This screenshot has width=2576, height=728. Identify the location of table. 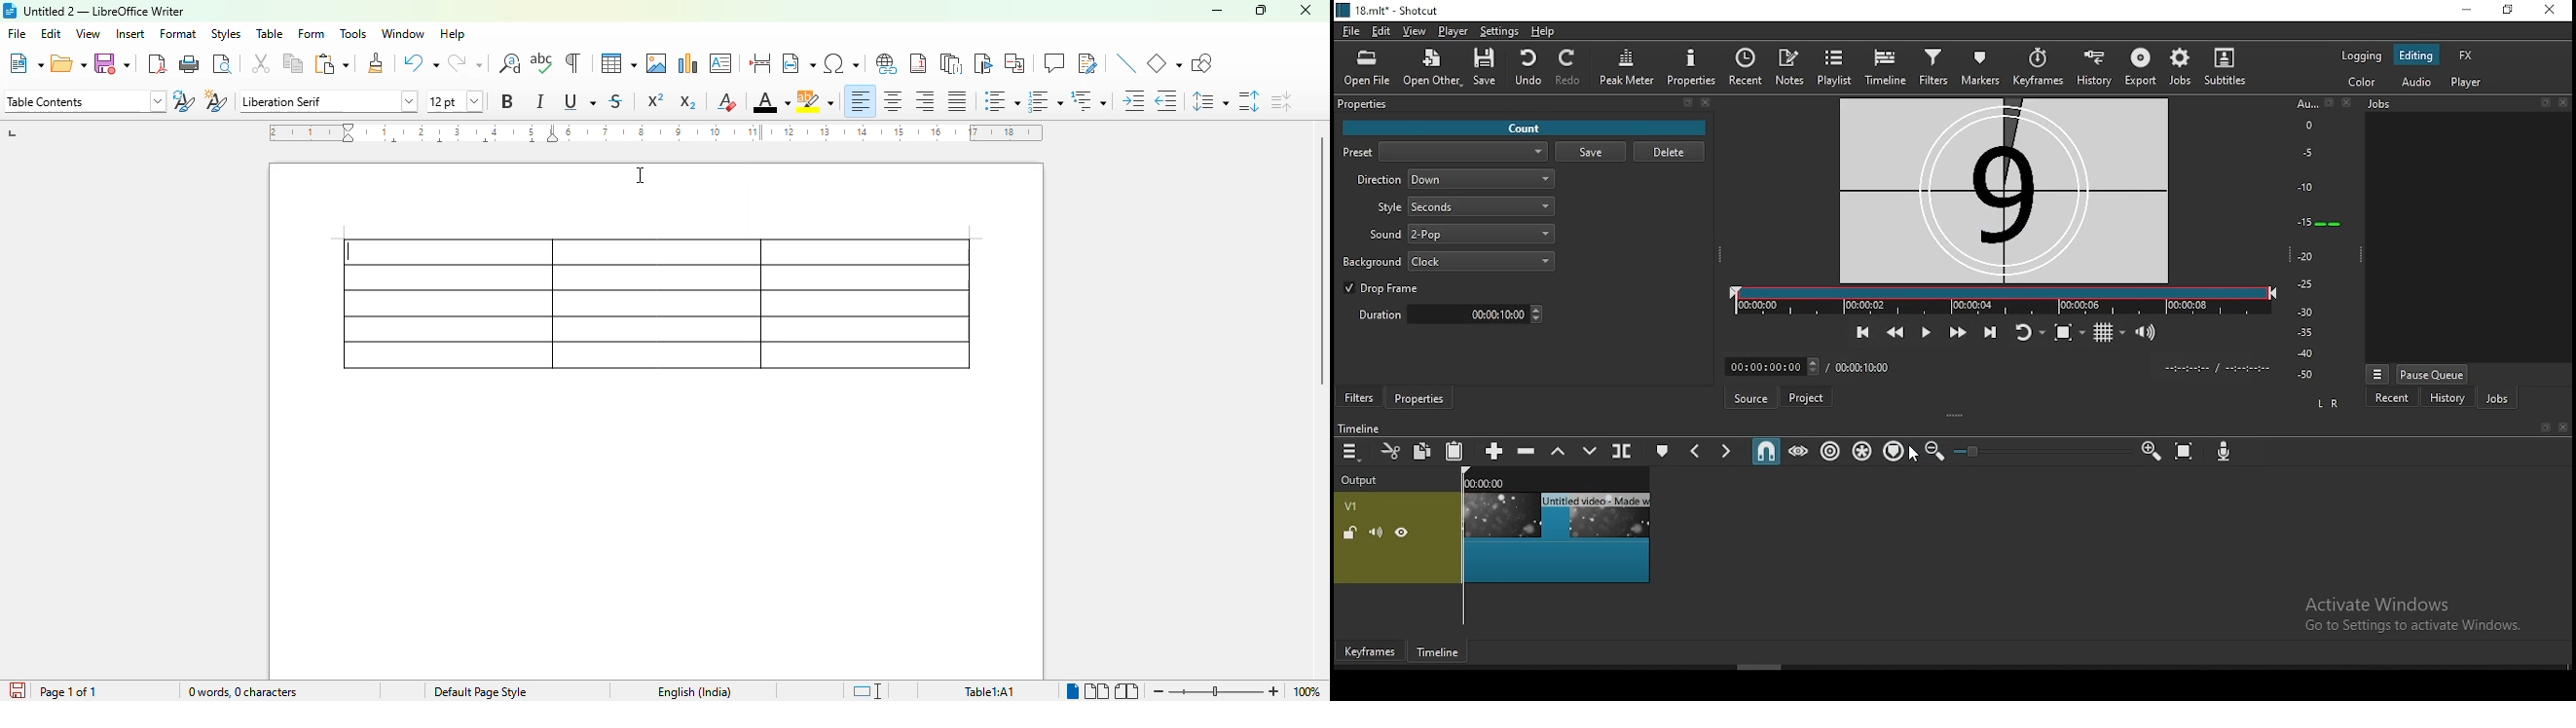
(617, 63).